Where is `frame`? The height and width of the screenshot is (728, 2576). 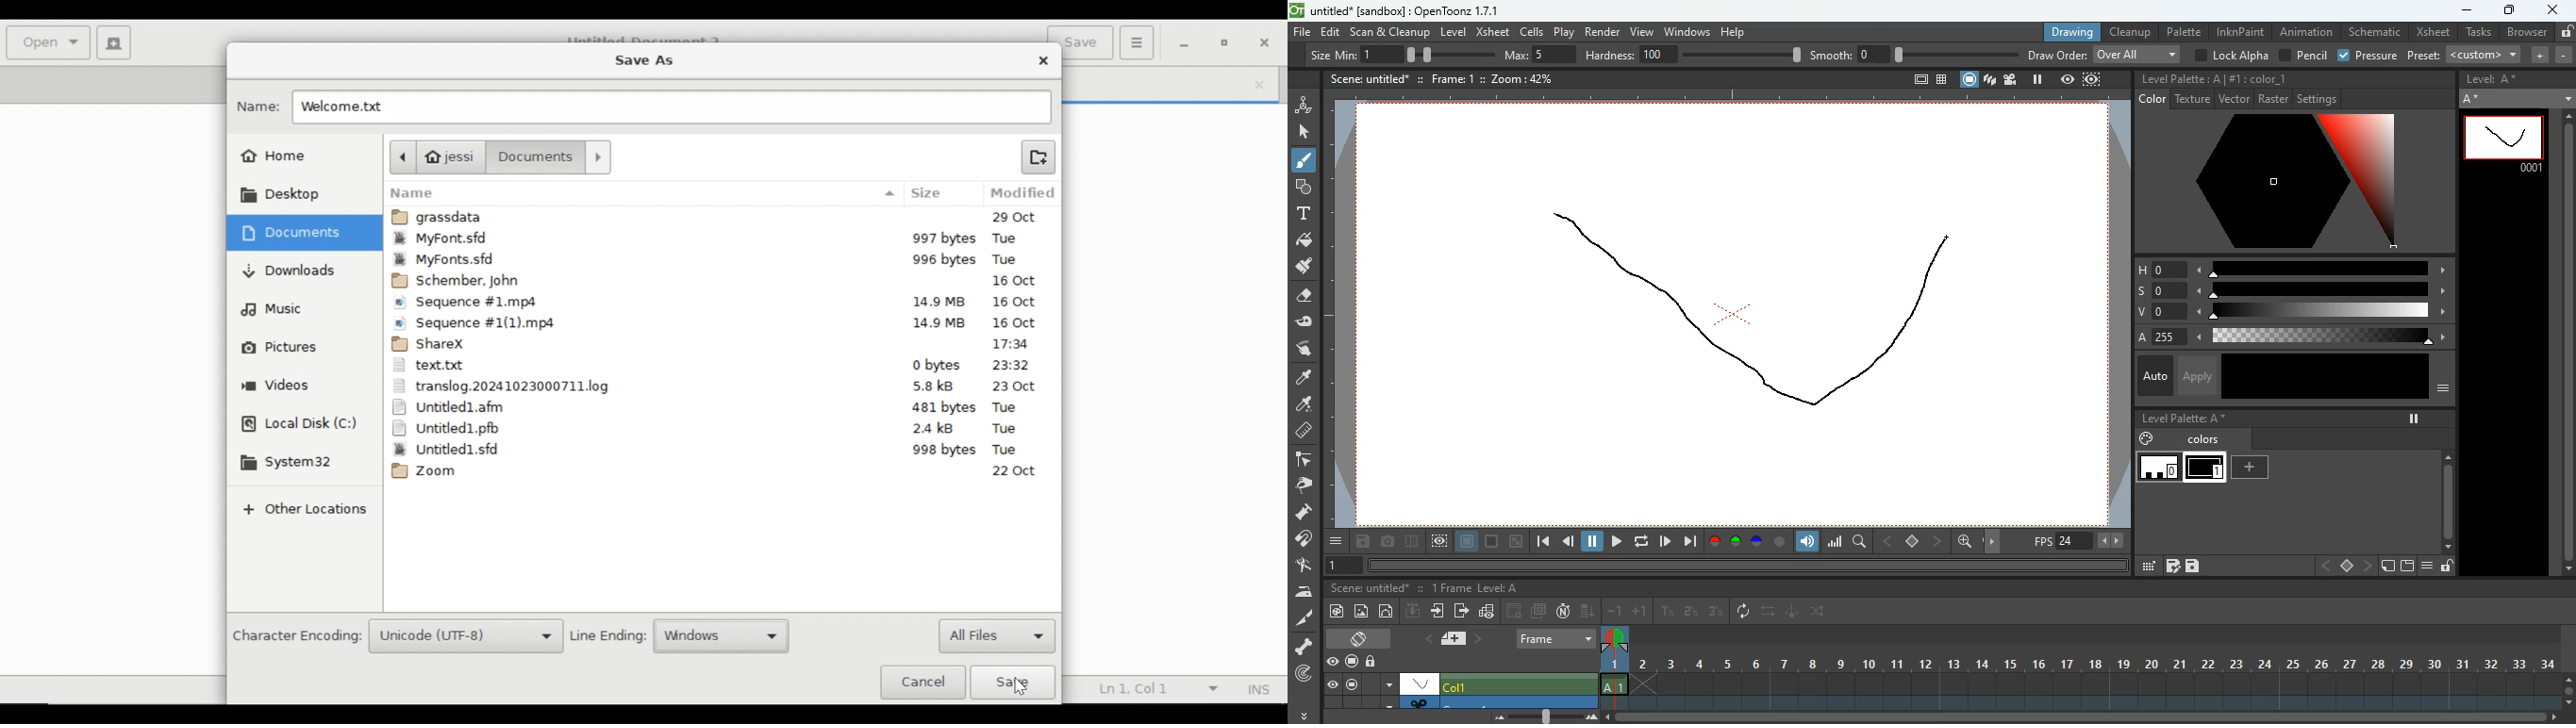
frame is located at coordinates (1340, 567).